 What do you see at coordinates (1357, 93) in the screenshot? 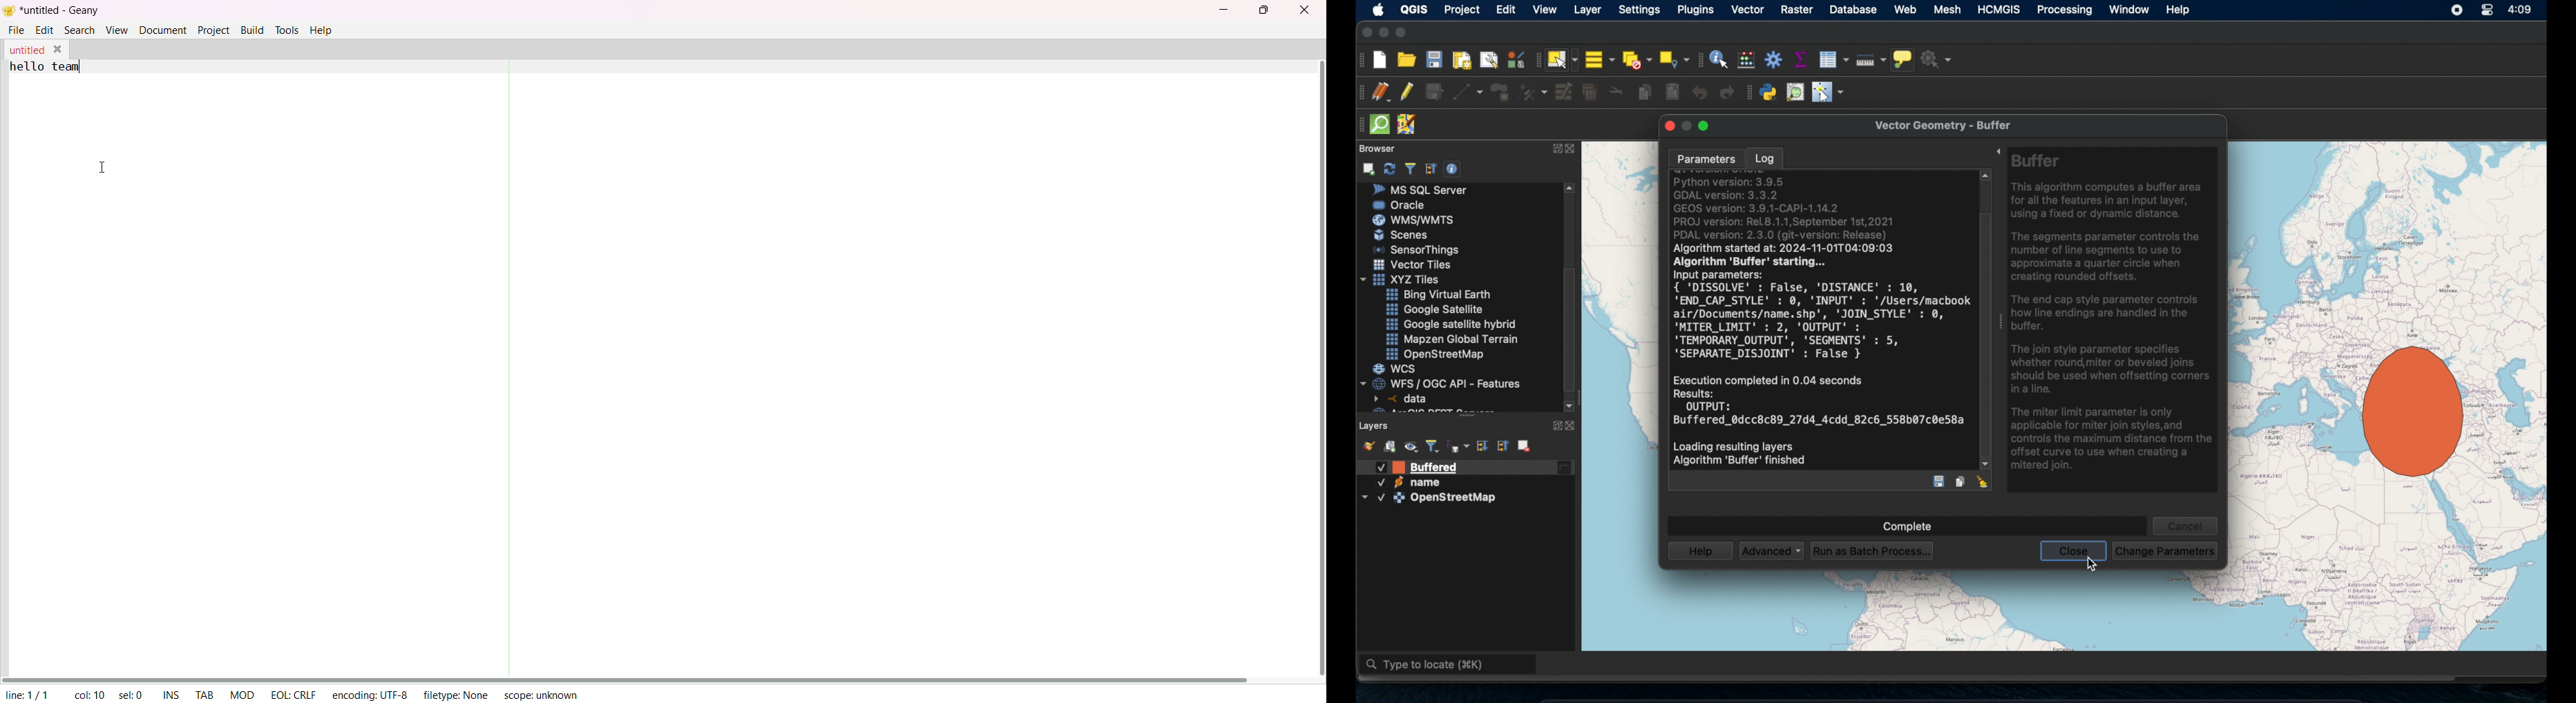
I see `digitizing toolbar` at bounding box center [1357, 93].